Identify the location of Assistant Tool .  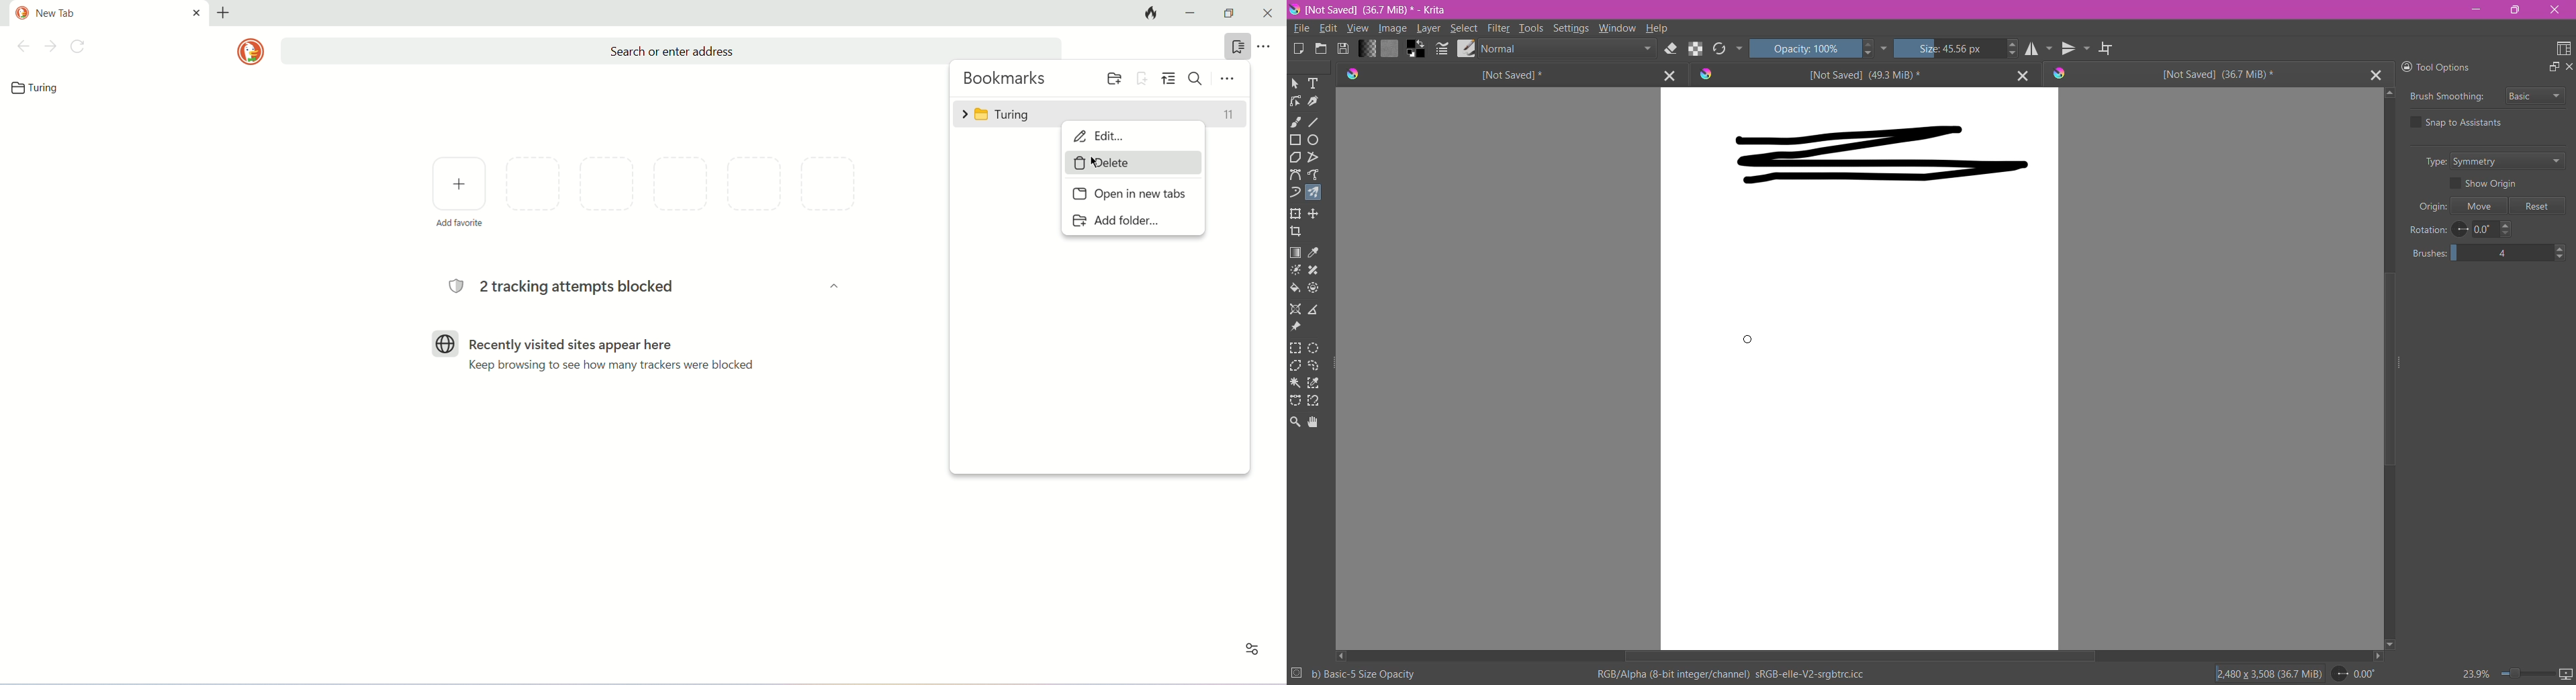
(1296, 309).